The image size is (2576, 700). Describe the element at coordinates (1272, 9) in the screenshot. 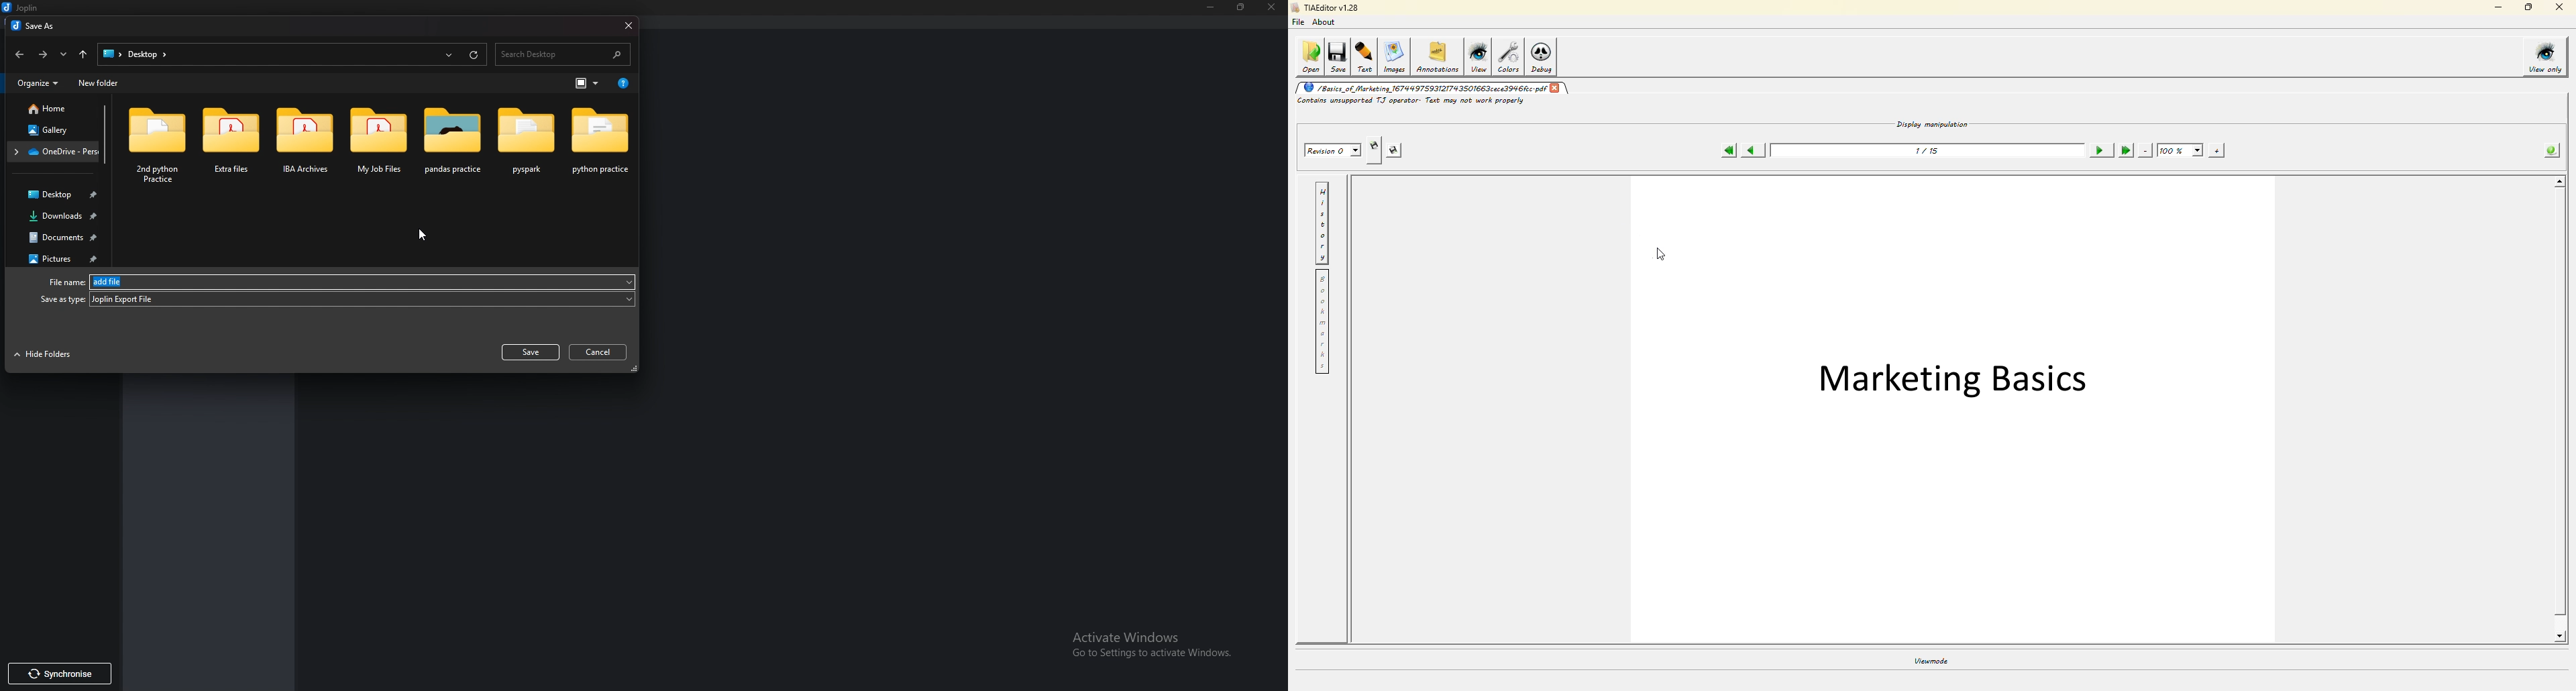

I see `close` at that location.